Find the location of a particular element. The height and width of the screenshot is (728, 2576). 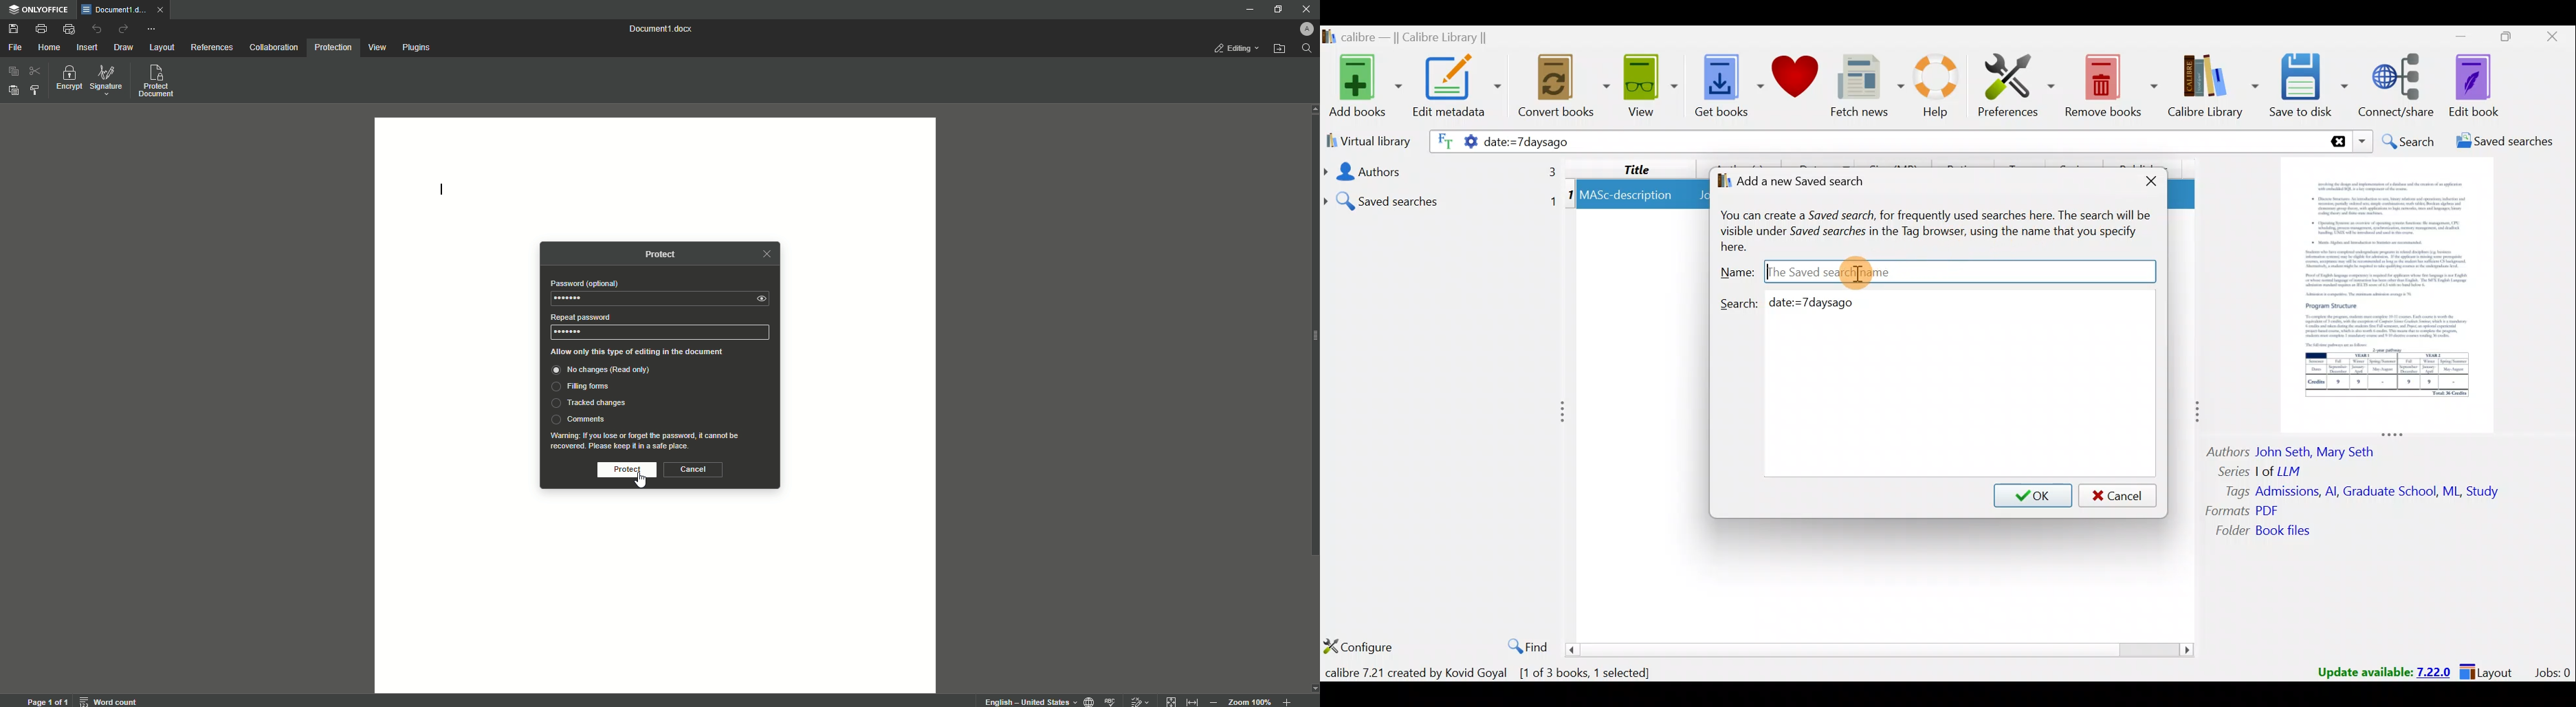

calibre 7.21 created by Kovid Goyal [1 of 3 books, 1 selected] is located at coordinates (1495, 673).